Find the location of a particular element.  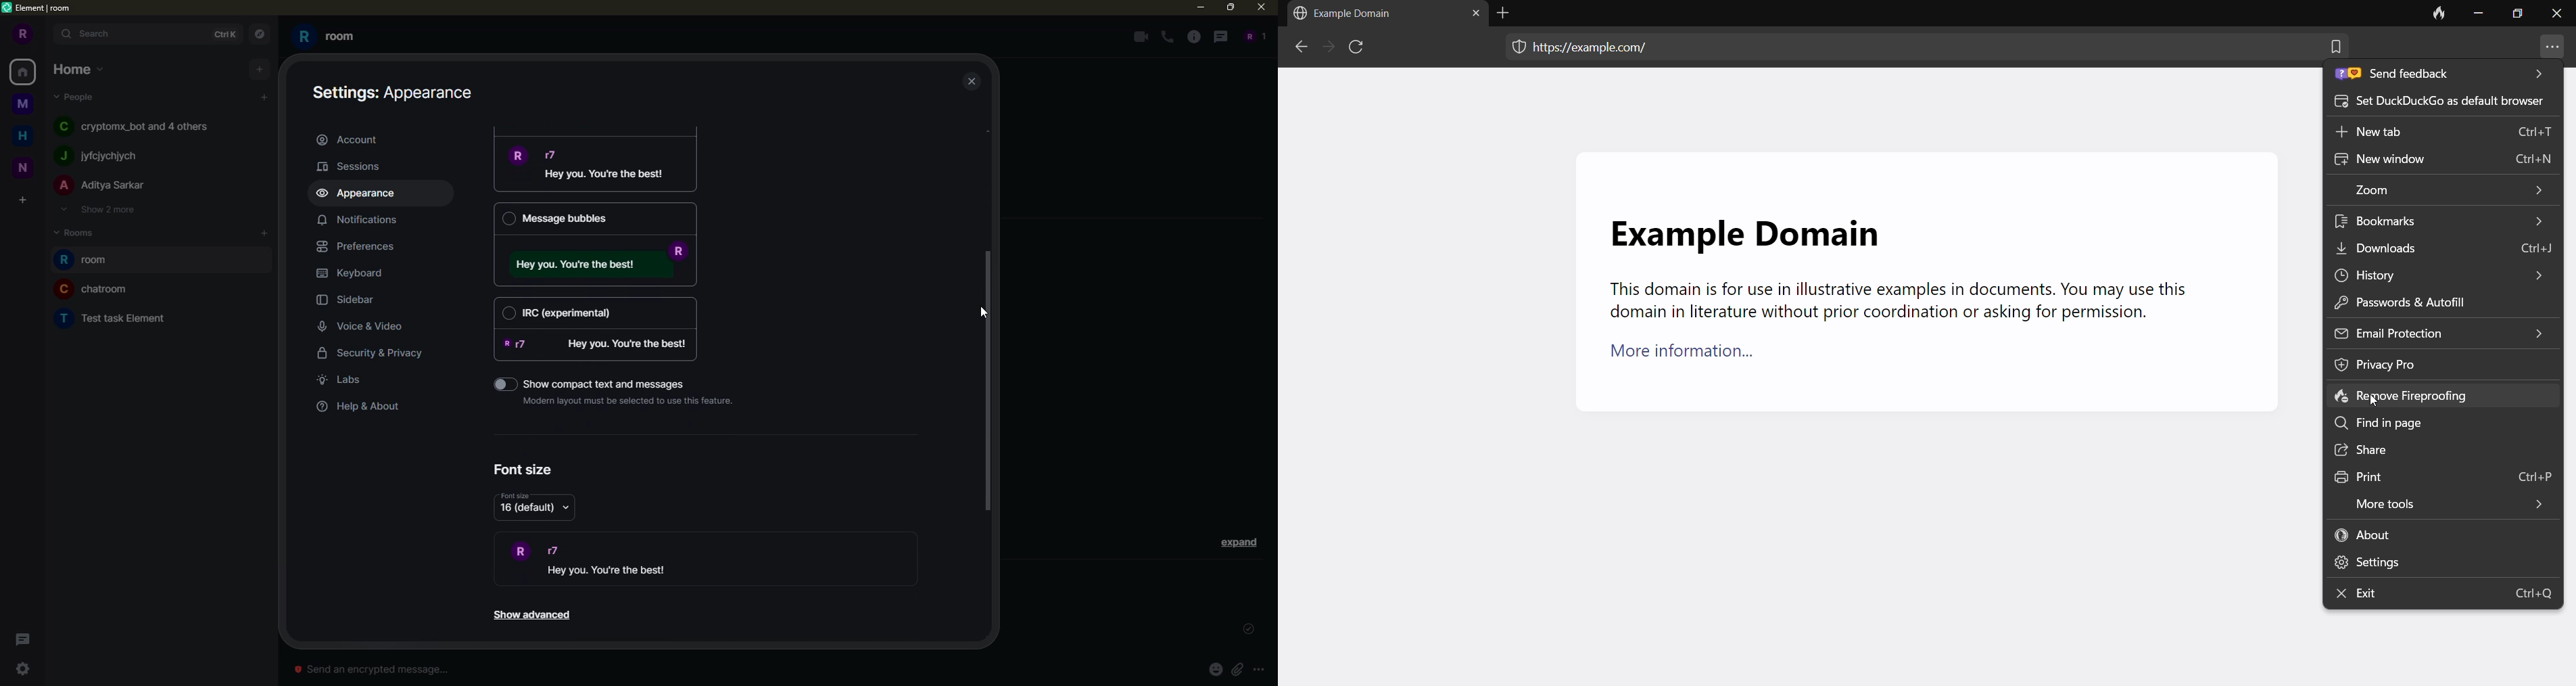

voice & video is located at coordinates (365, 327).